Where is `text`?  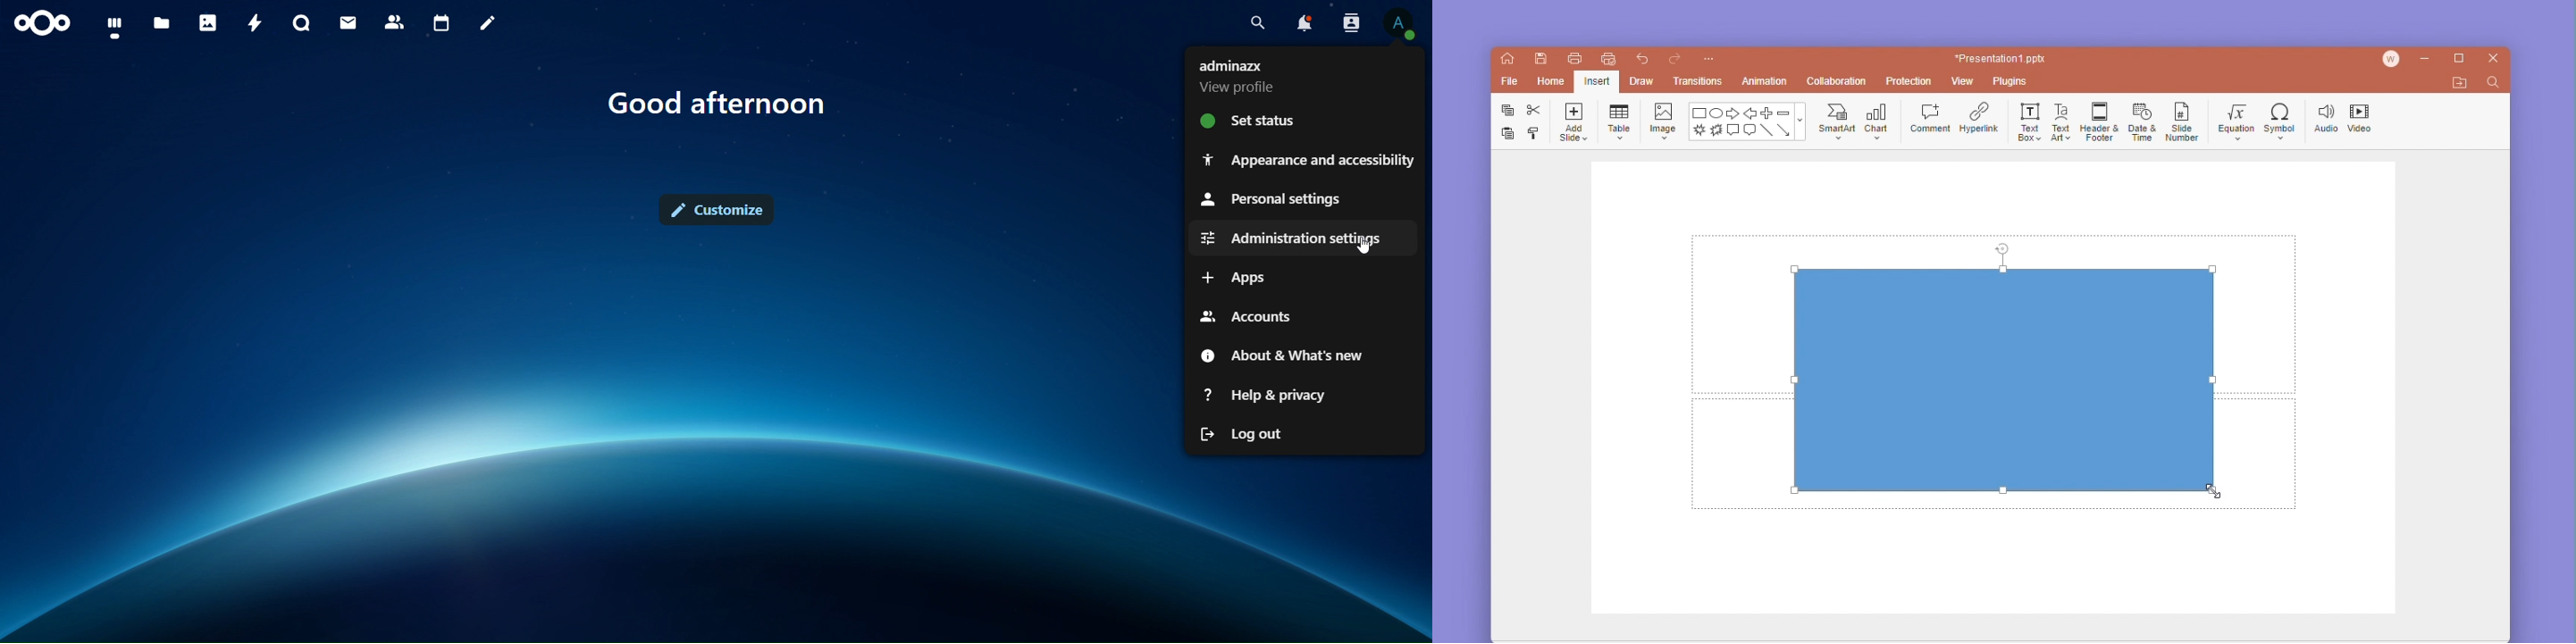
text is located at coordinates (717, 101).